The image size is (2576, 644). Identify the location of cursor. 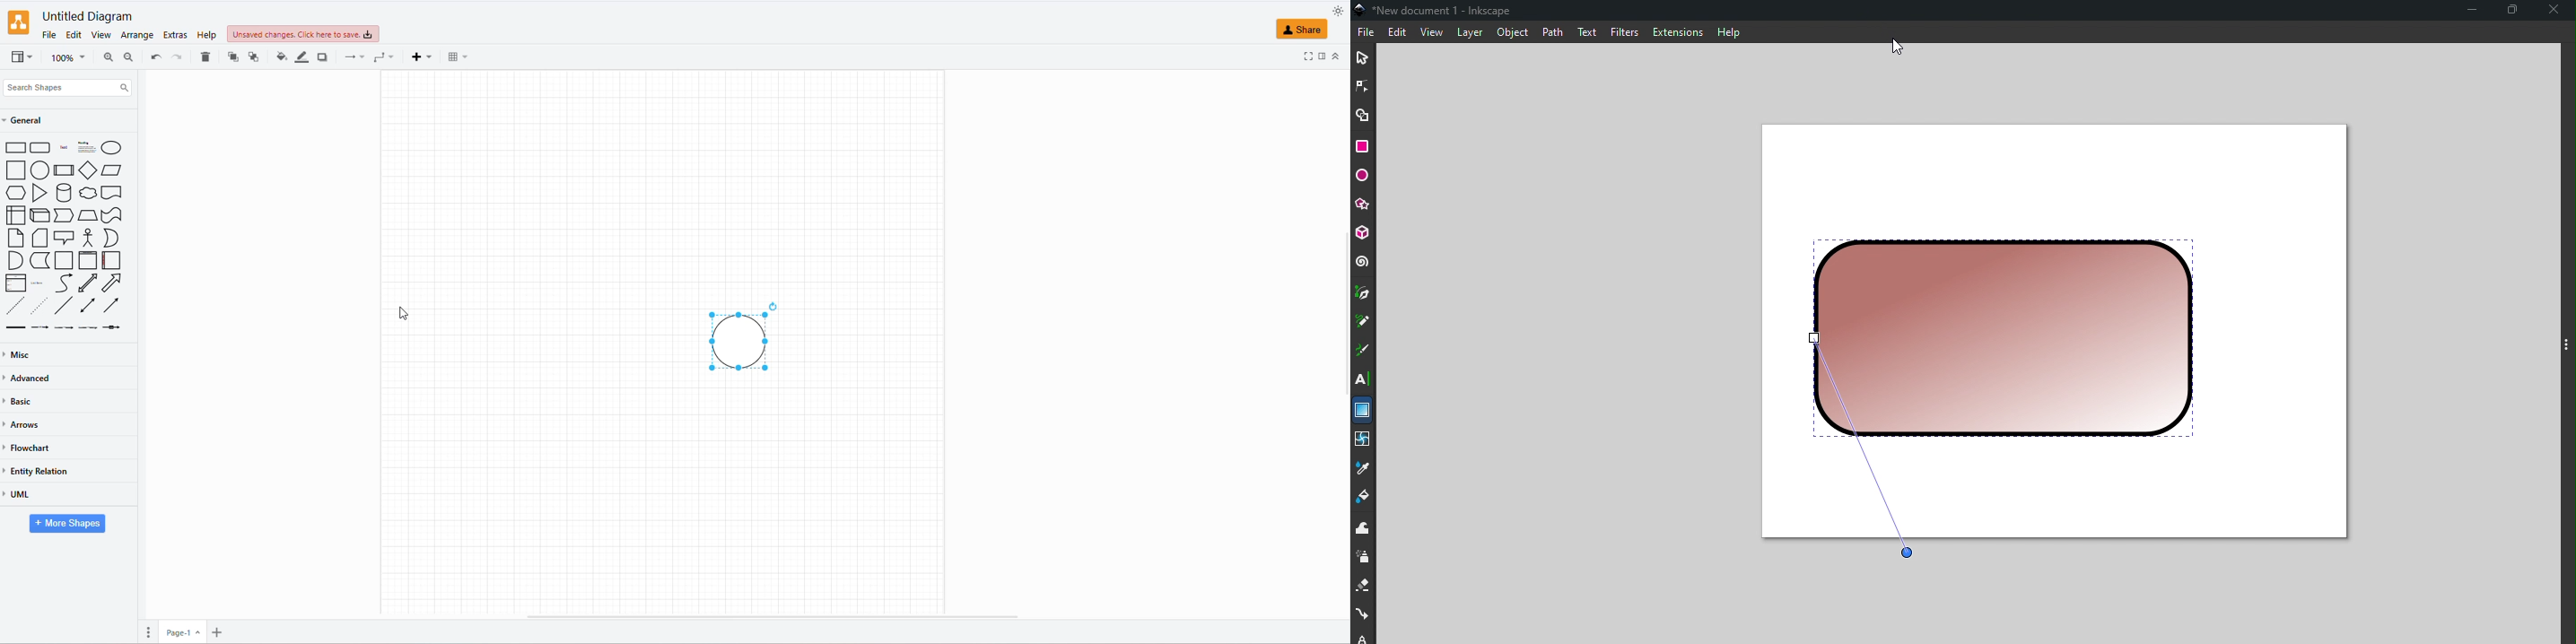
(406, 311).